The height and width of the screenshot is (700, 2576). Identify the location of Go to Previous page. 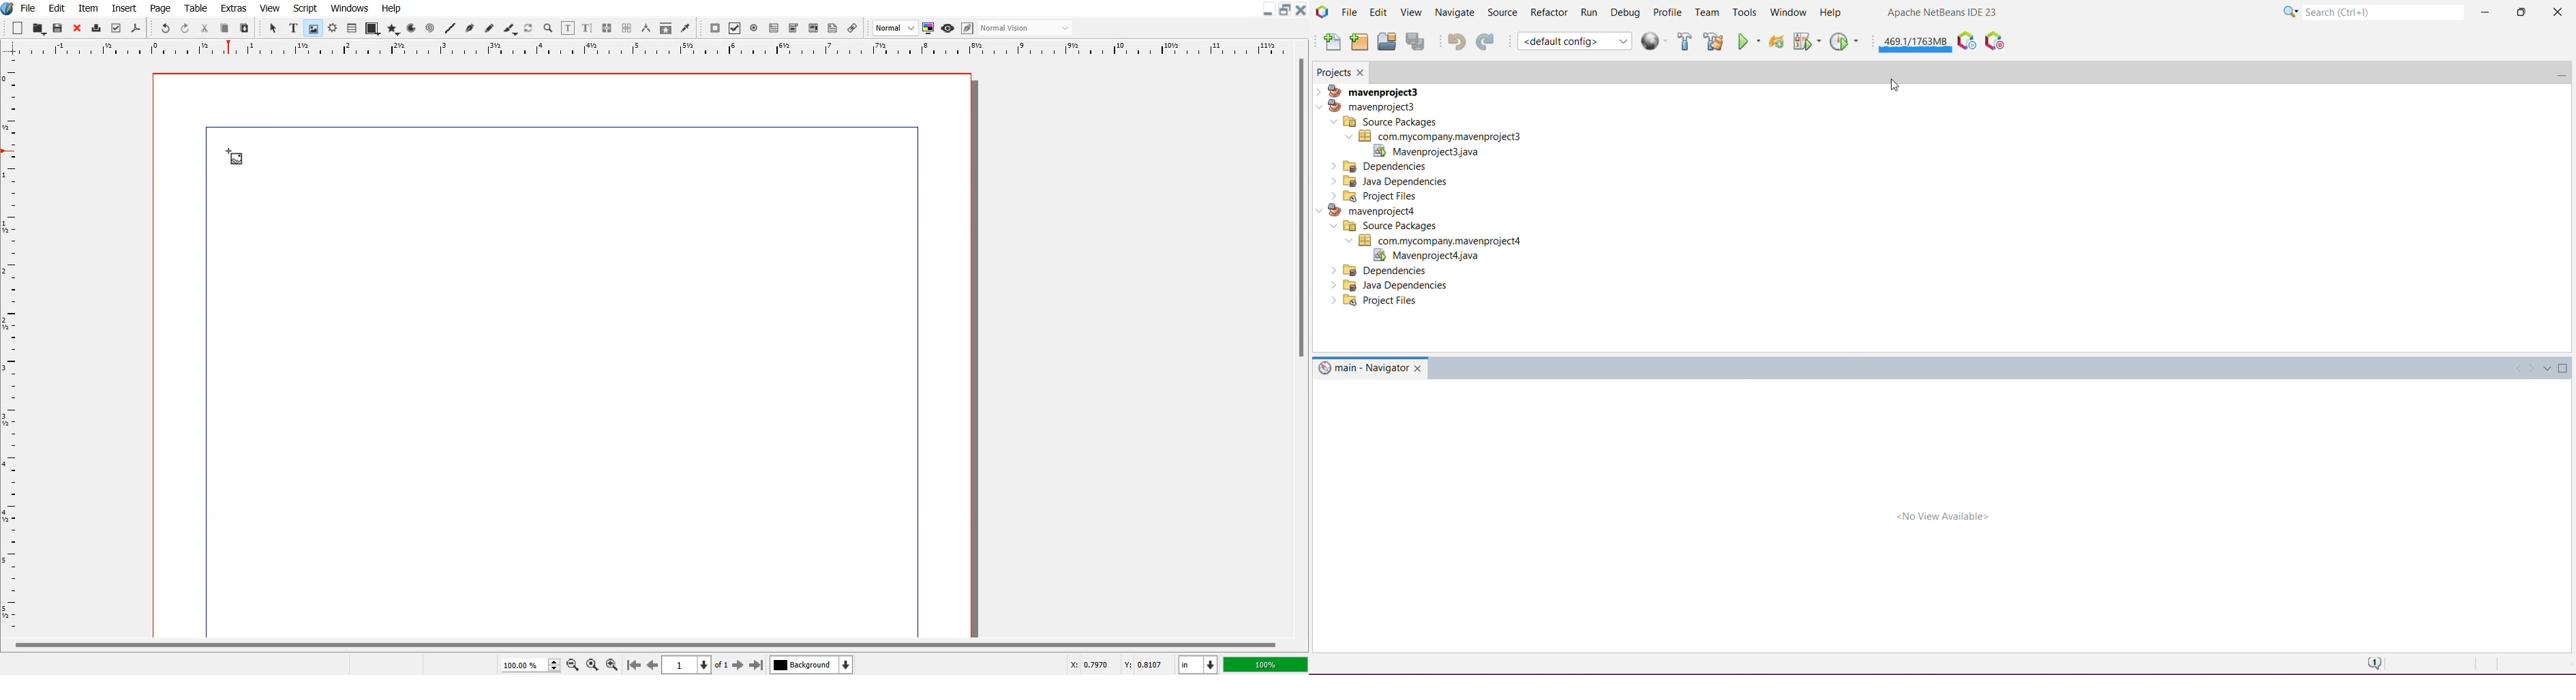
(652, 665).